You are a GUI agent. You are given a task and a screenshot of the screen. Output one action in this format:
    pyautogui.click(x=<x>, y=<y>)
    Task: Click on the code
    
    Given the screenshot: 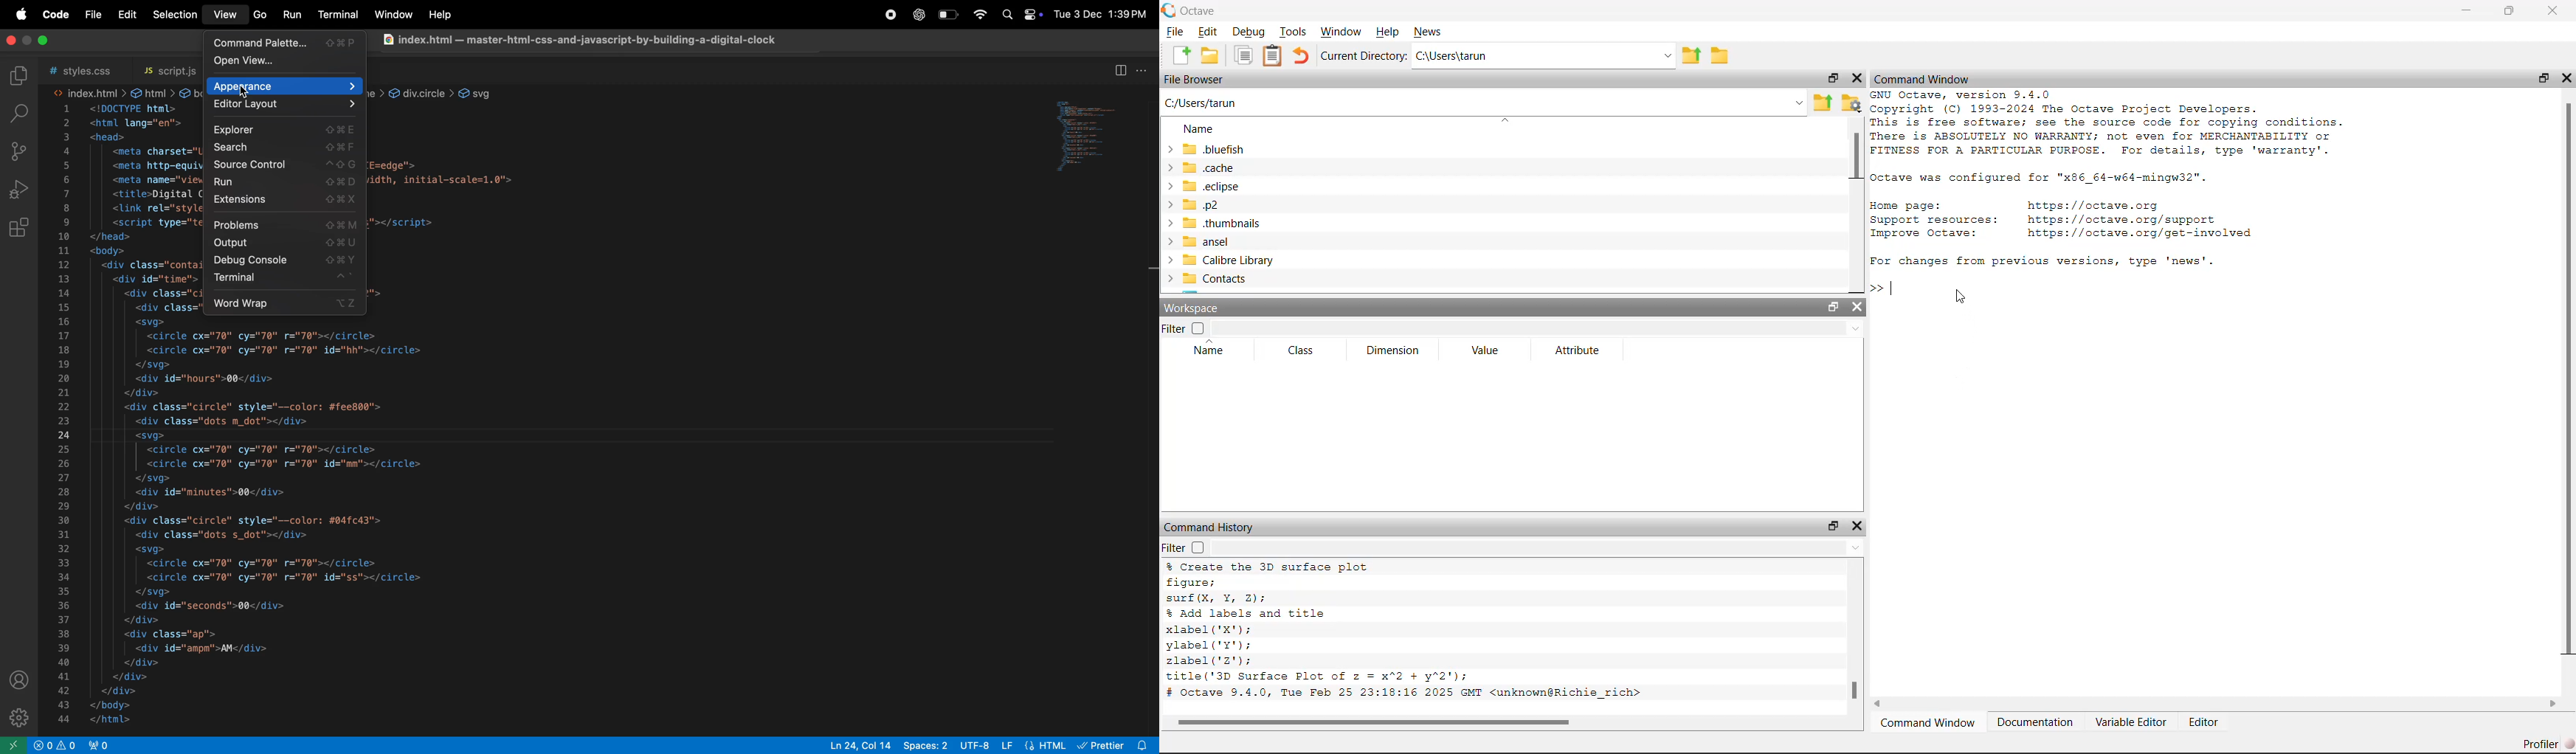 What is the action you would take?
    pyautogui.click(x=55, y=15)
    